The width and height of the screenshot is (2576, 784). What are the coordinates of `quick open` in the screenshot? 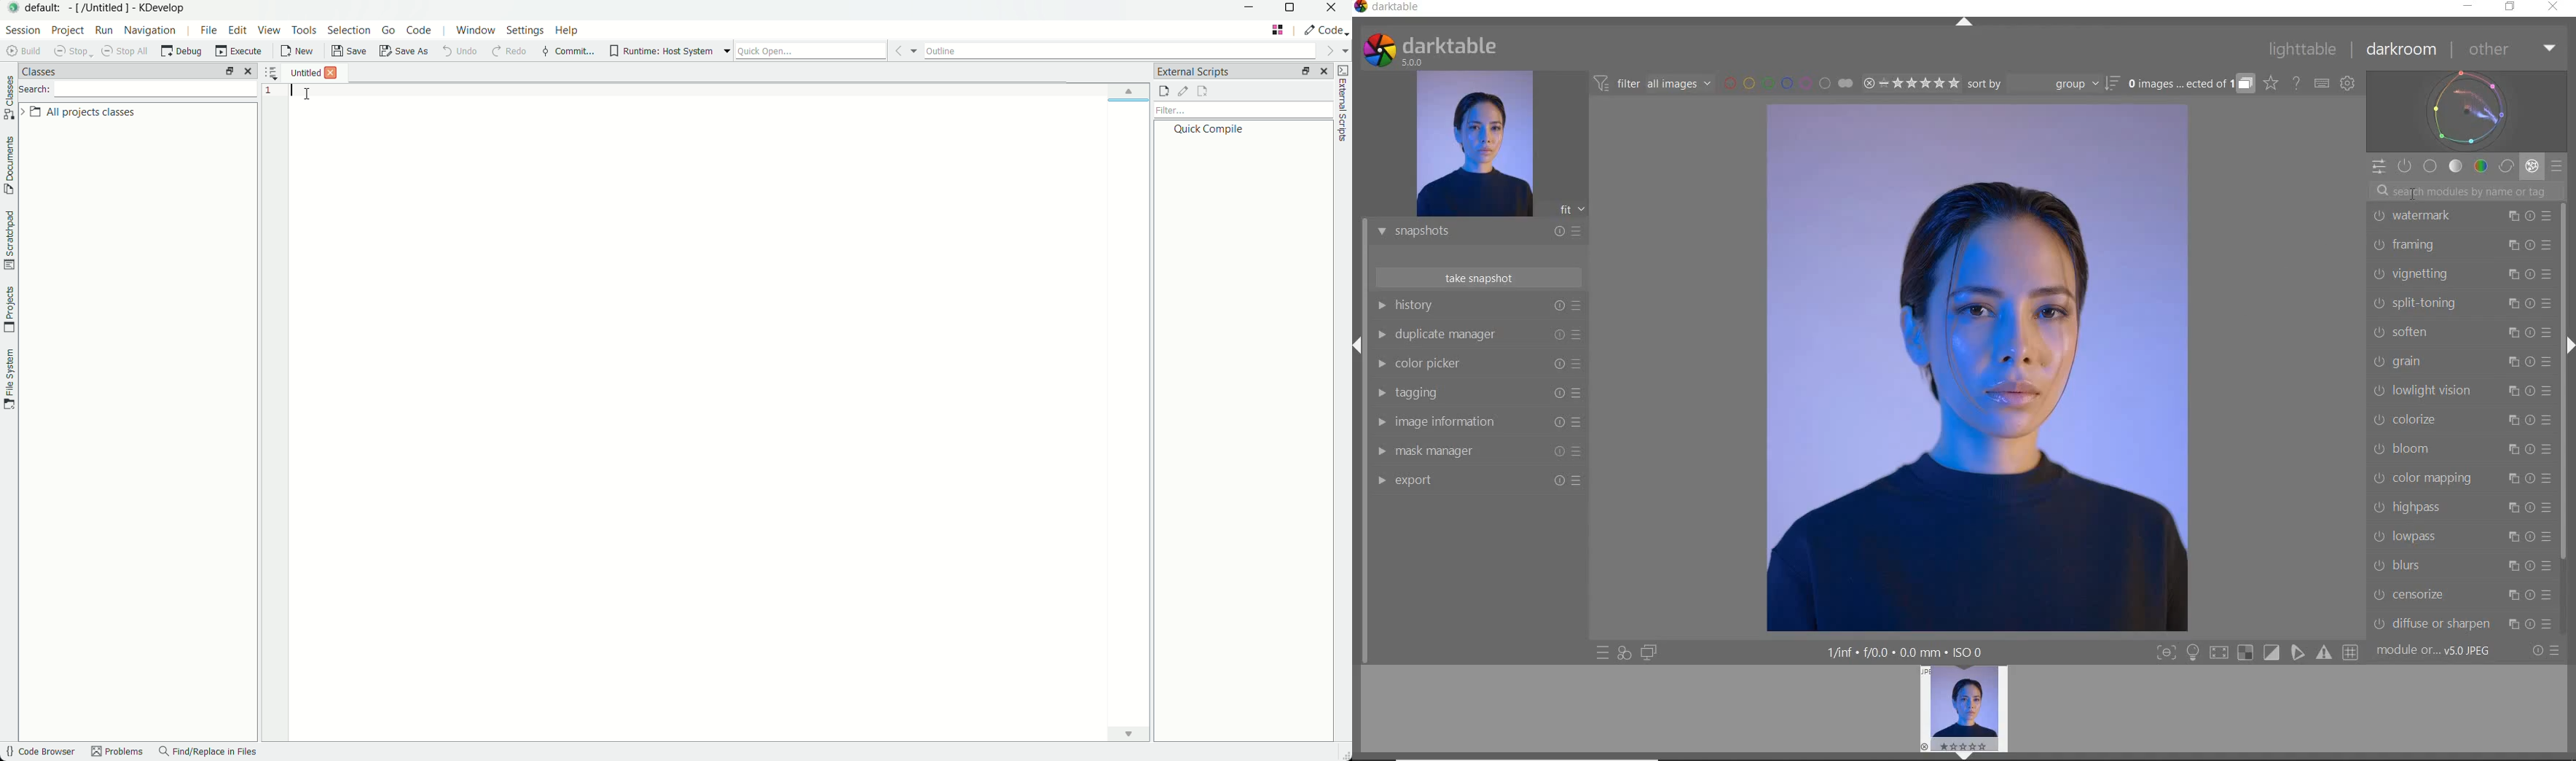 It's located at (826, 51).